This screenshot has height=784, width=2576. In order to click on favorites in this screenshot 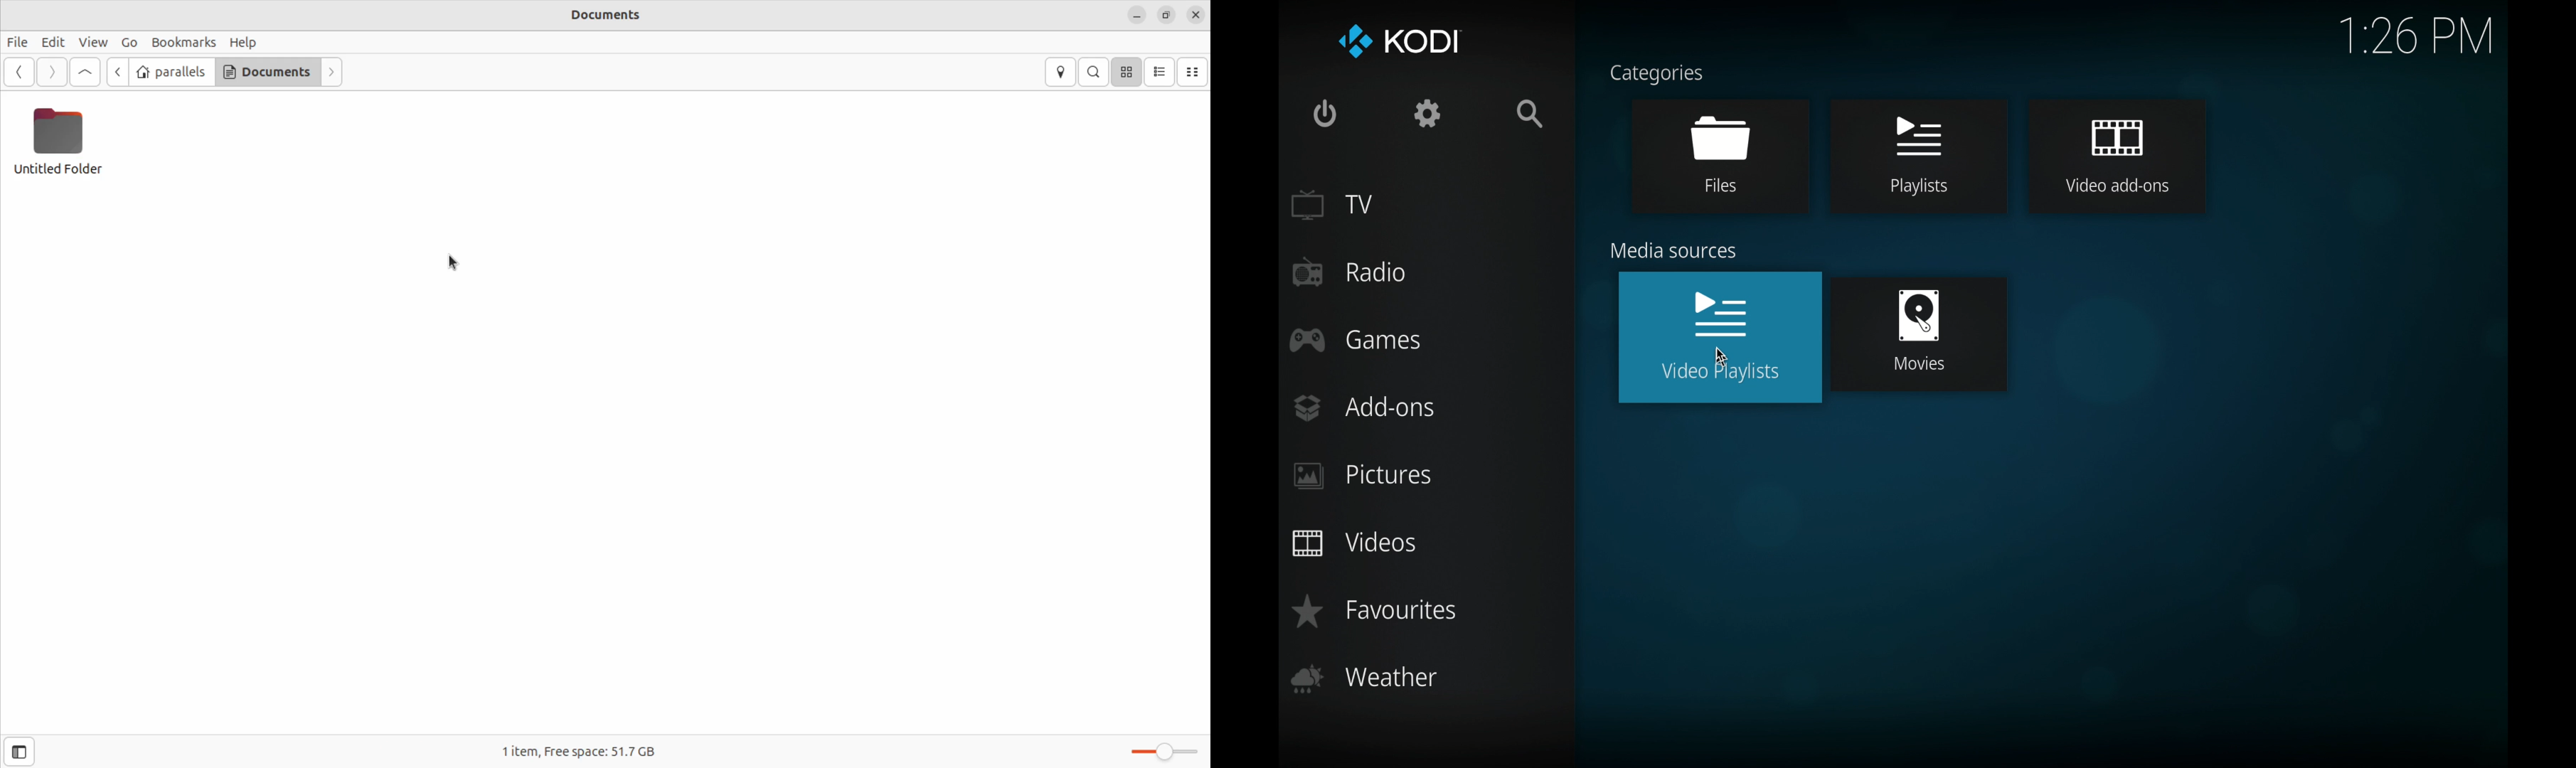, I will do `click(1374, 610)`.